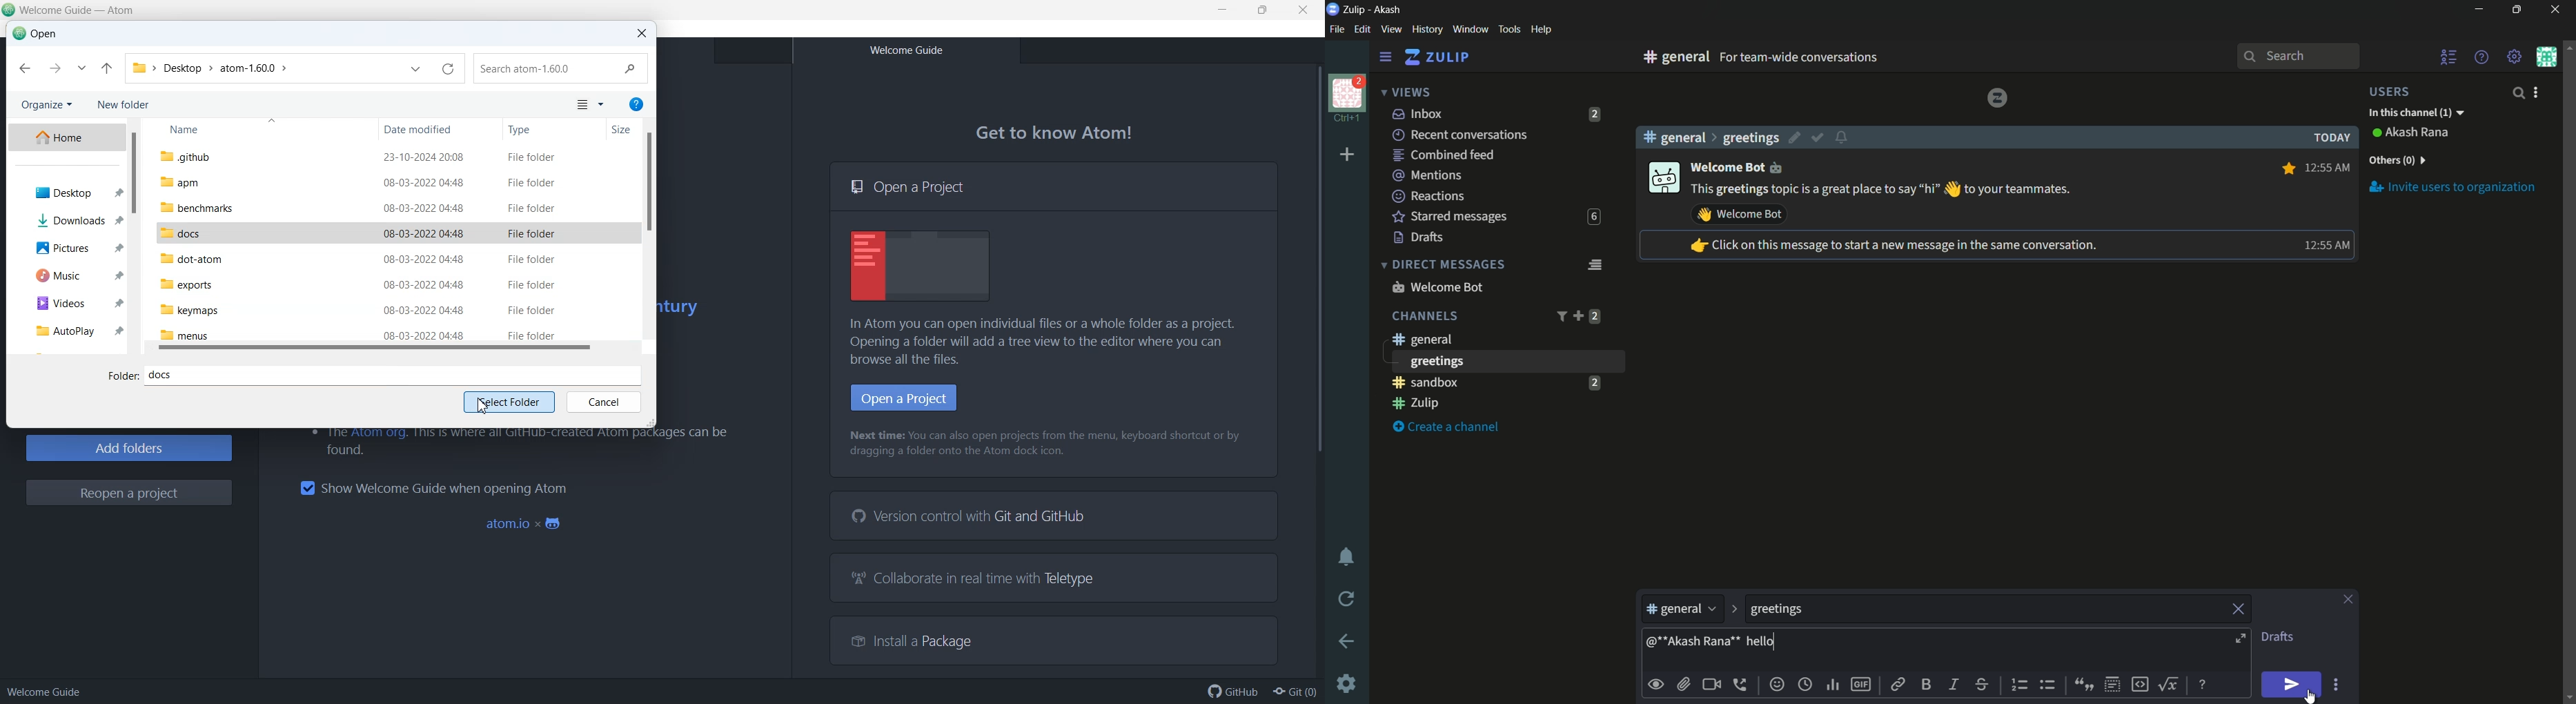  I want to click on # general, so click(1674, 137).